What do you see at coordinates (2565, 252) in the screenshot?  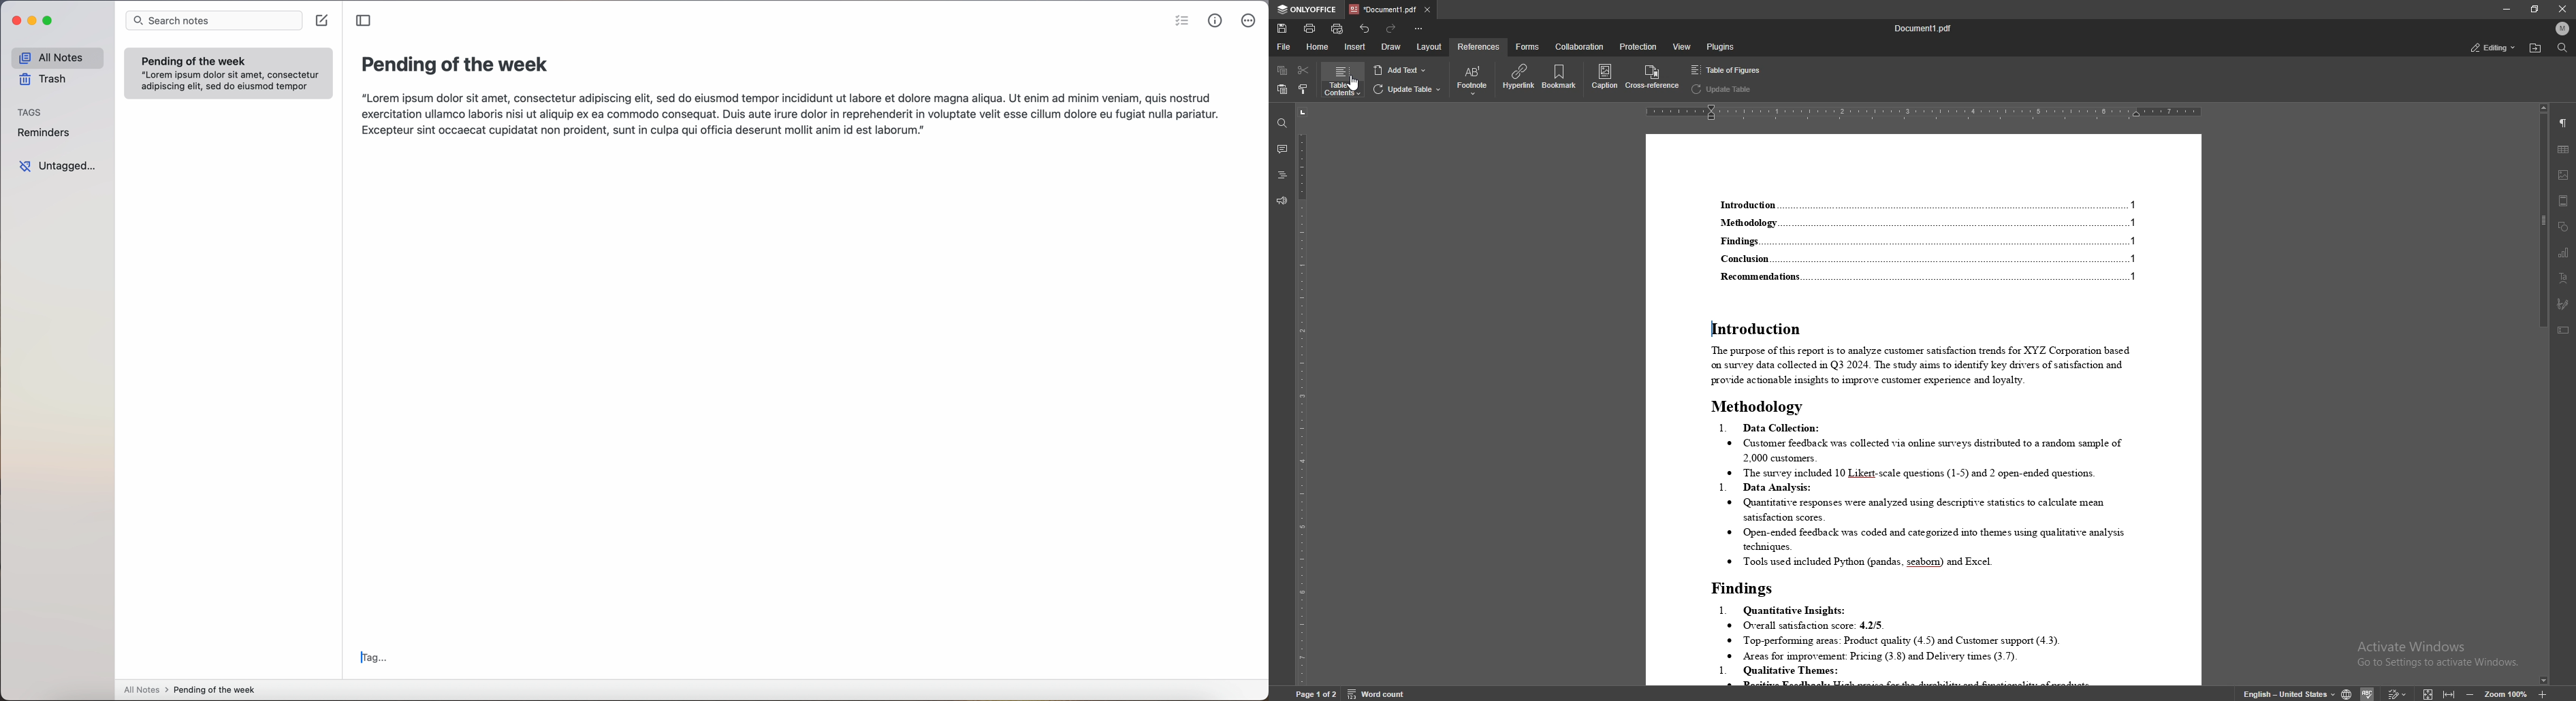 I see `chart` at bounding box center [2565, 252].